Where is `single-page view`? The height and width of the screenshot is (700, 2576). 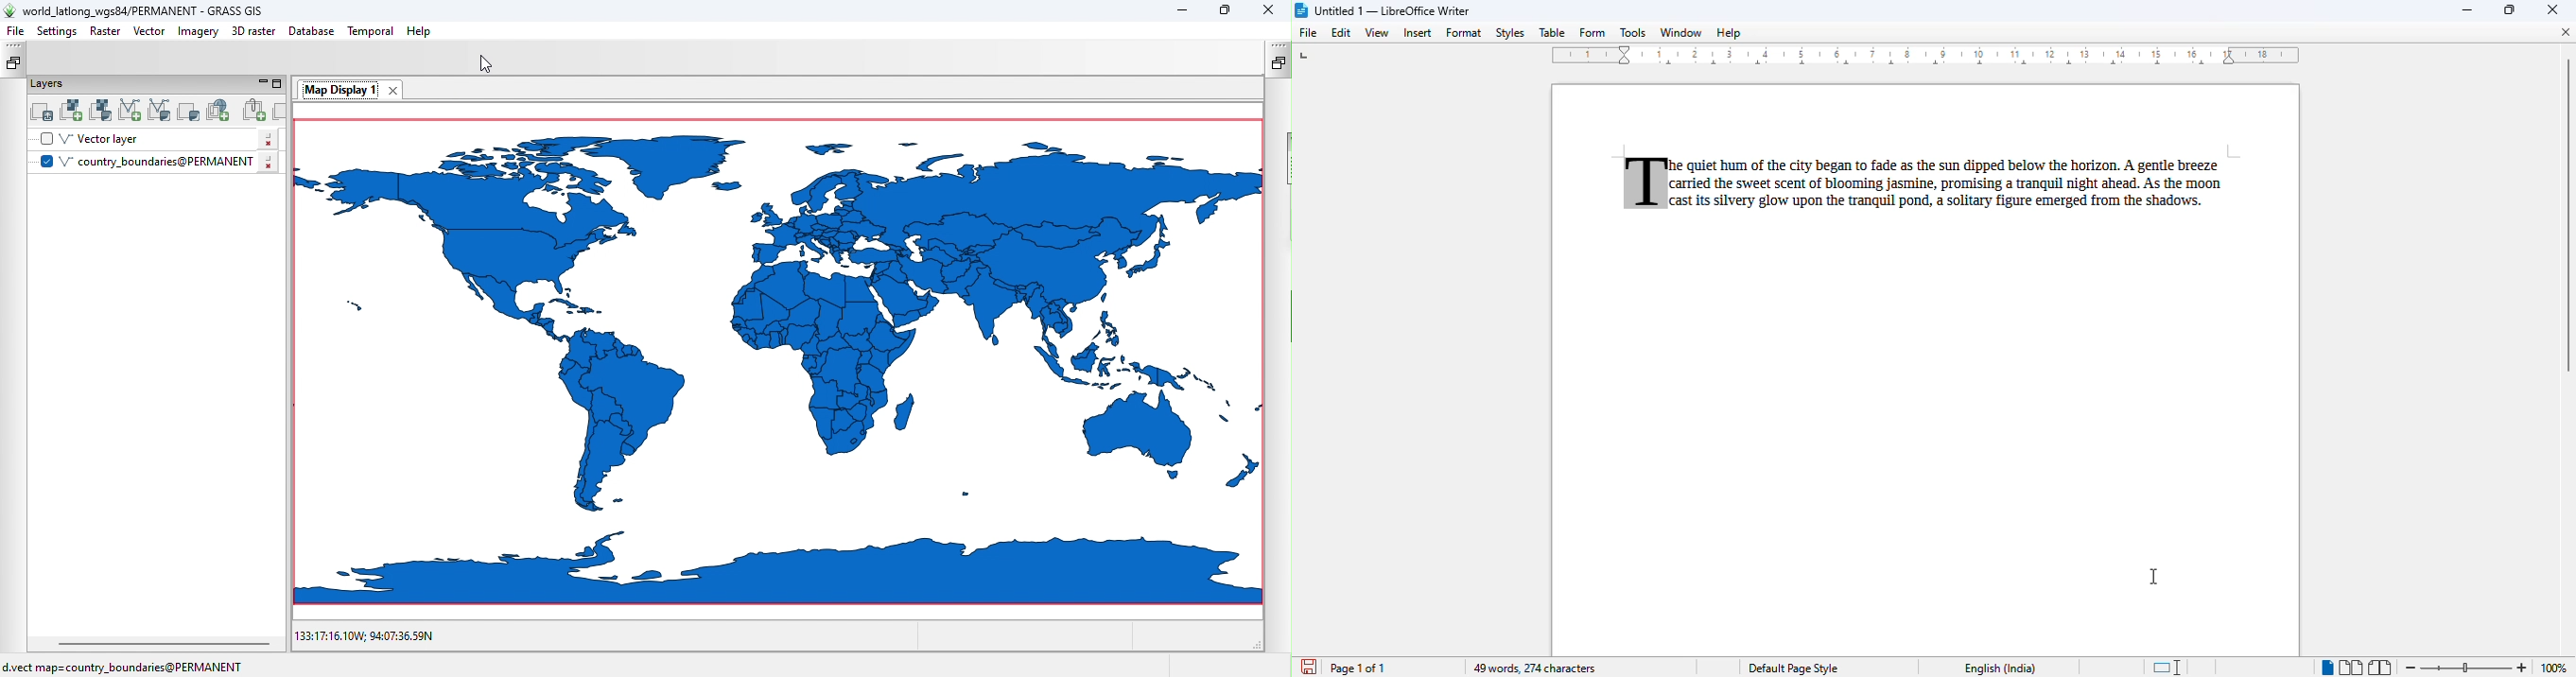
single-page view is located at coordinates (2326, 668).